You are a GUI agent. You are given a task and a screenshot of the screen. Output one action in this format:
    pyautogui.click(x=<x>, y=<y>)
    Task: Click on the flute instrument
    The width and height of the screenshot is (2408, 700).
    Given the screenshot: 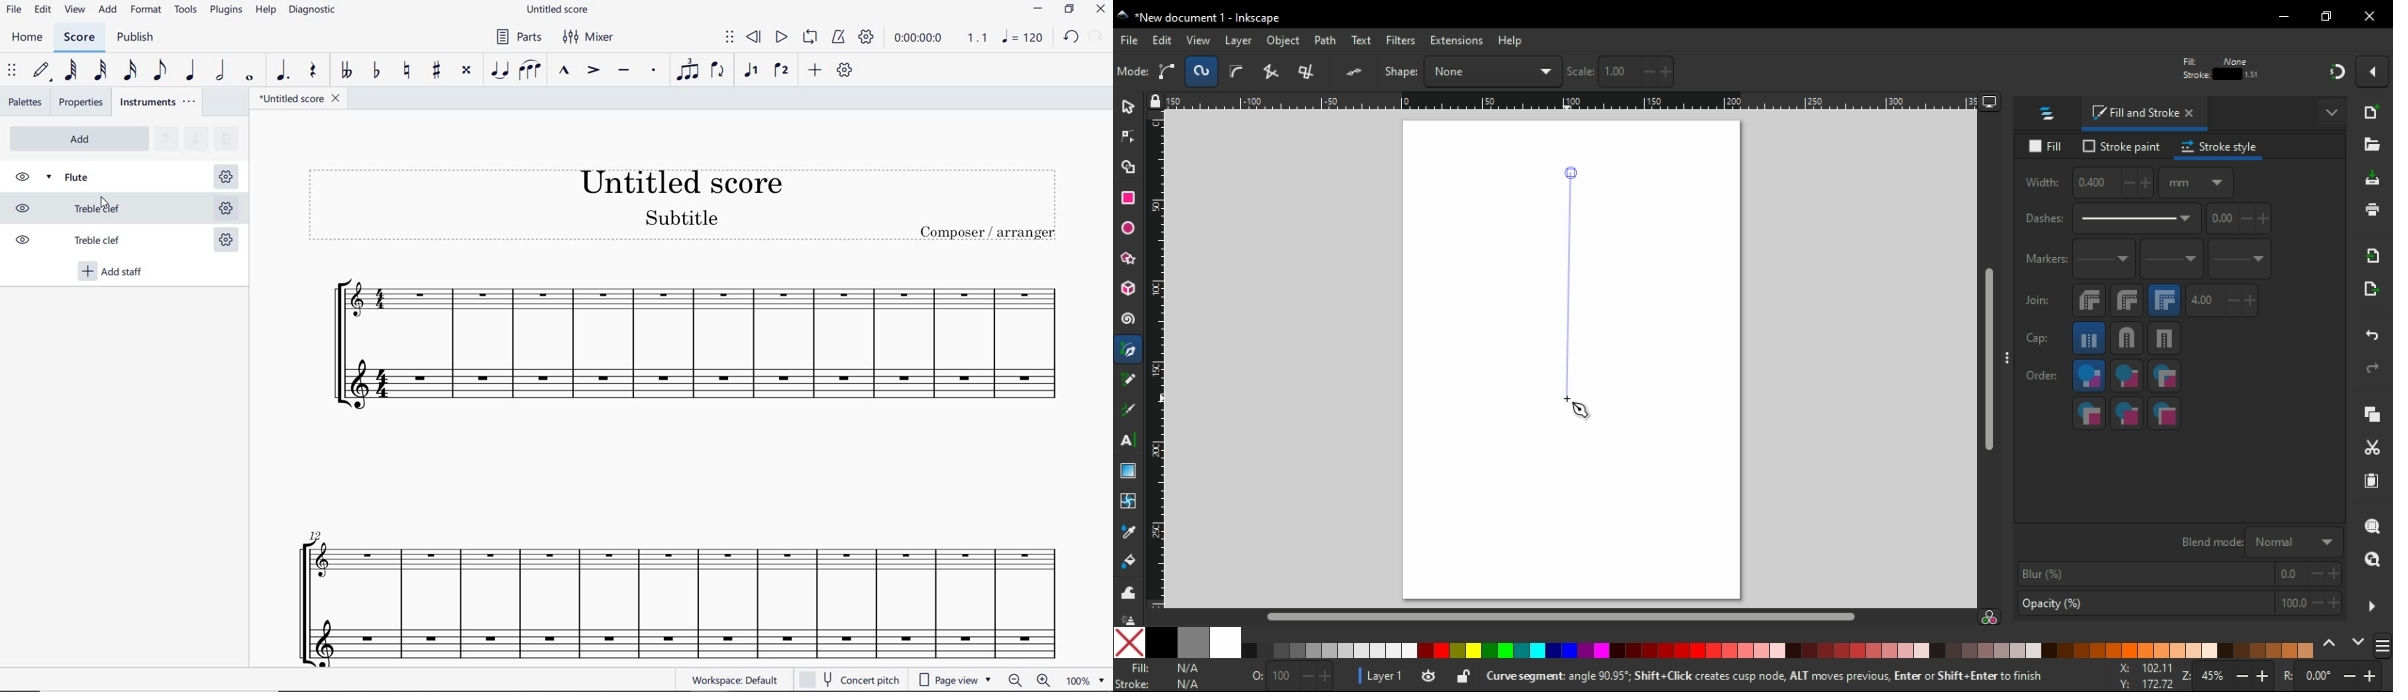 What is the action you would take?
    pyautogui.click(x=699, y=388)
    